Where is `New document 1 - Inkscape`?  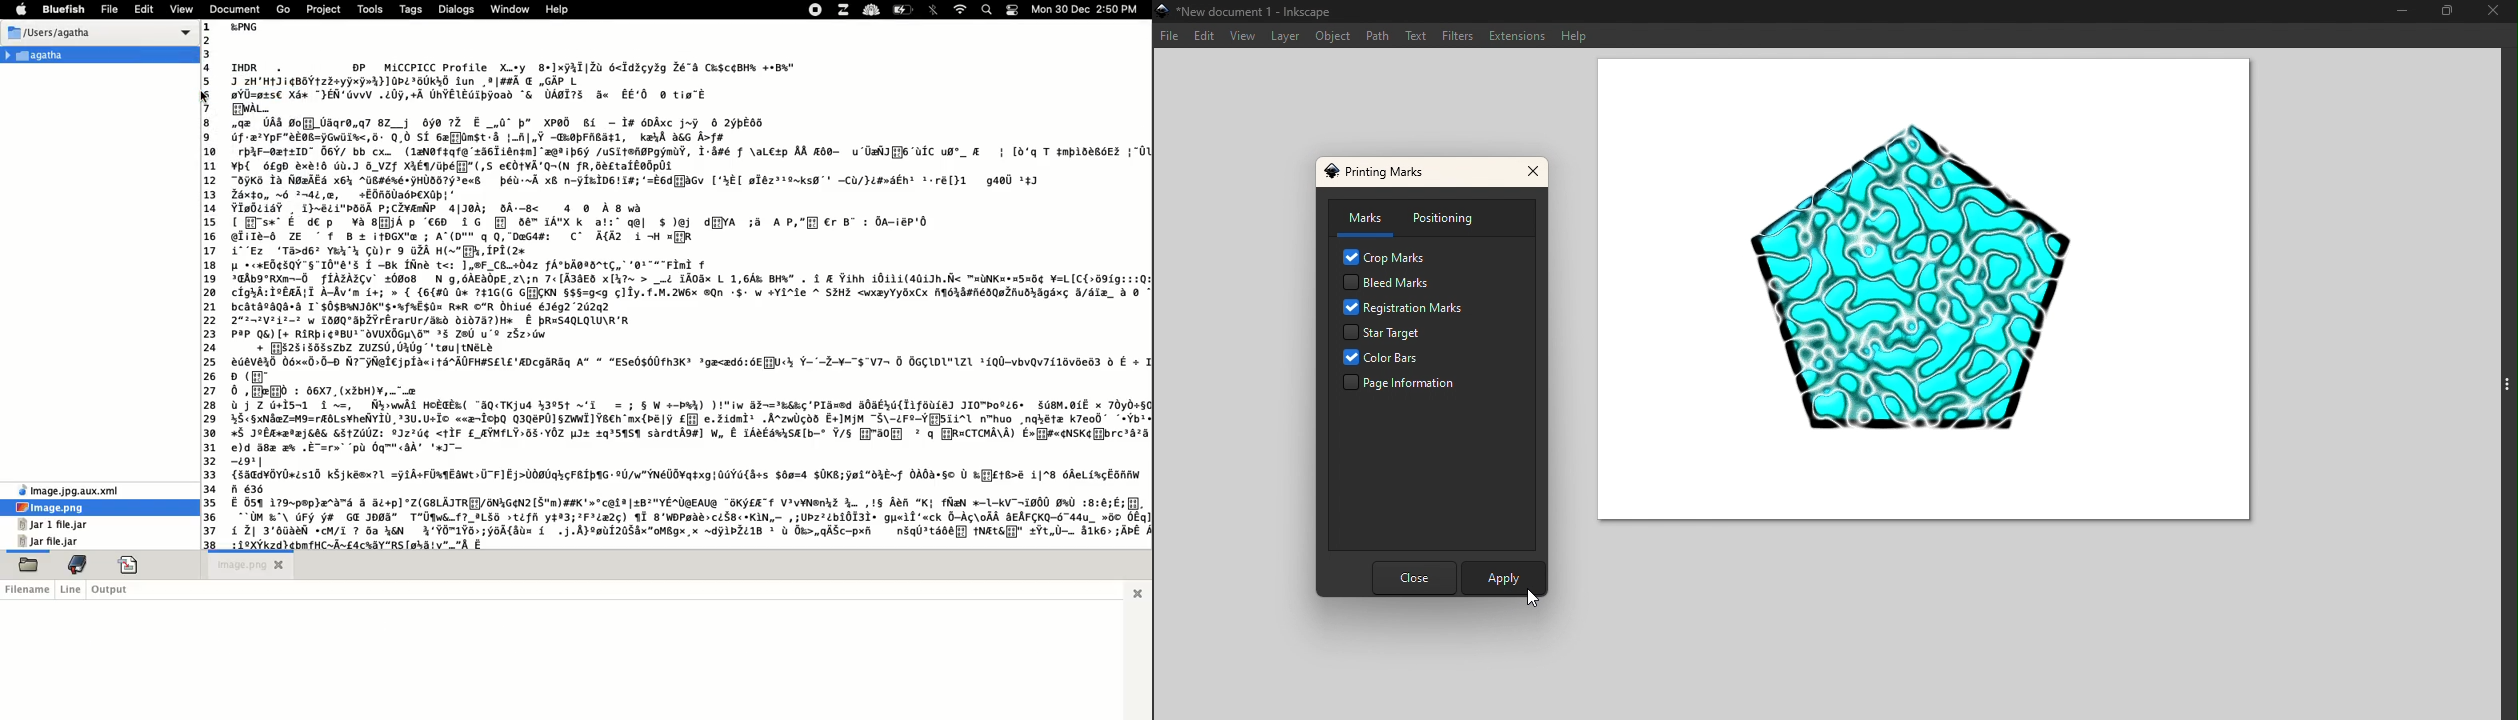
New document 1 - Inkscape is located at coordinates (1261, 10).